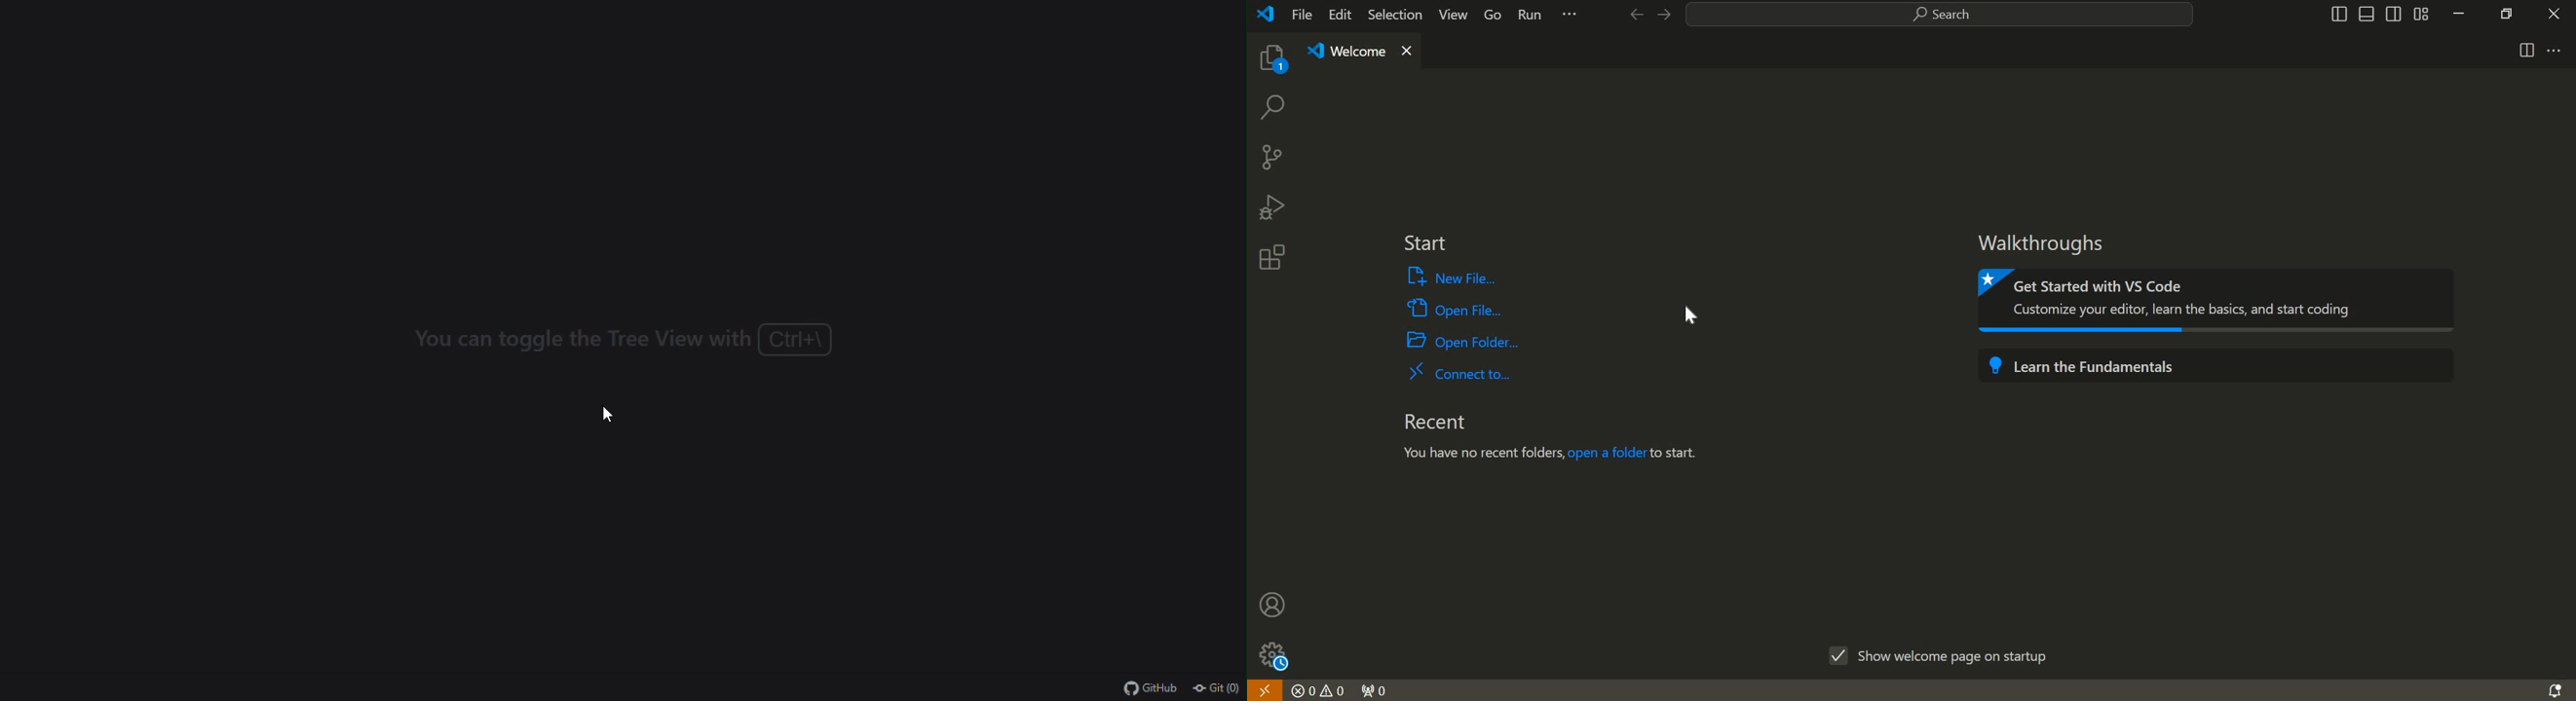 The height and width of the screenshot is (728, 2576). I want to click on no ports forwarded, so click(1375, 689).